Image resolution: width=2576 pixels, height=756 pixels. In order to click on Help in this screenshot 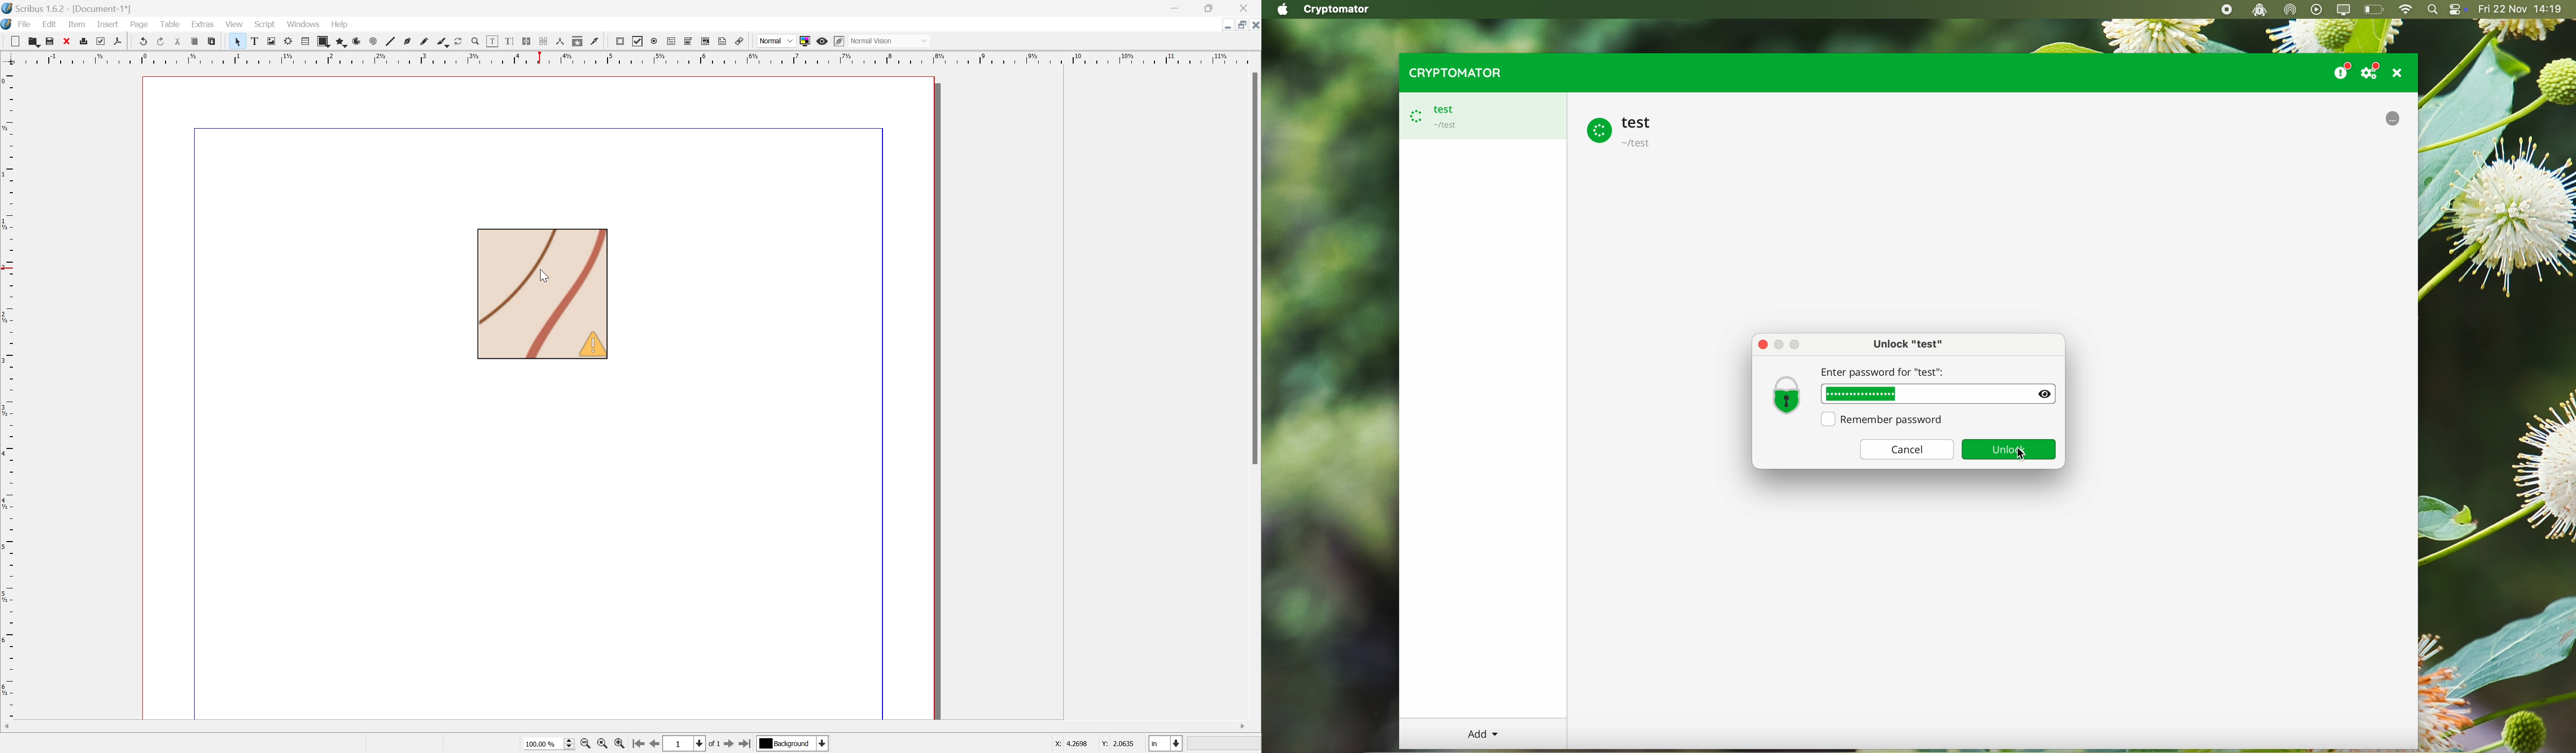, I will do `click(338, 25)`.